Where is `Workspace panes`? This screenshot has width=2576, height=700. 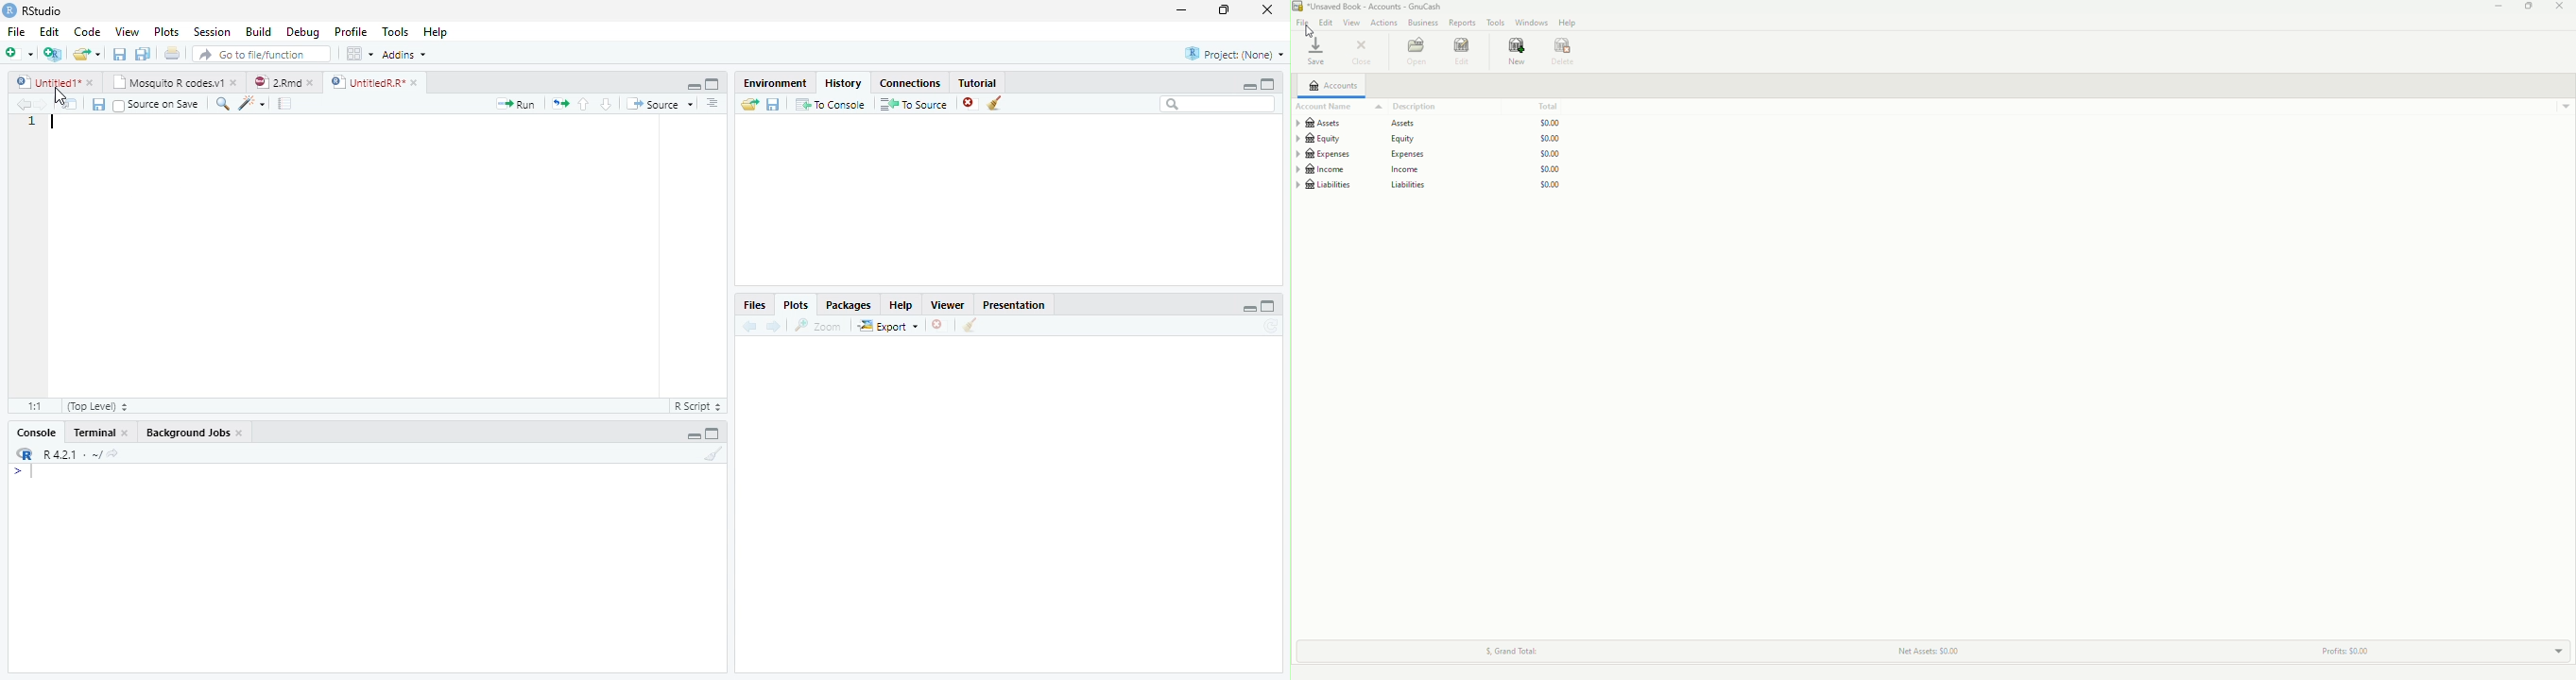 Workspace panes is located at coordinates (357, 53).